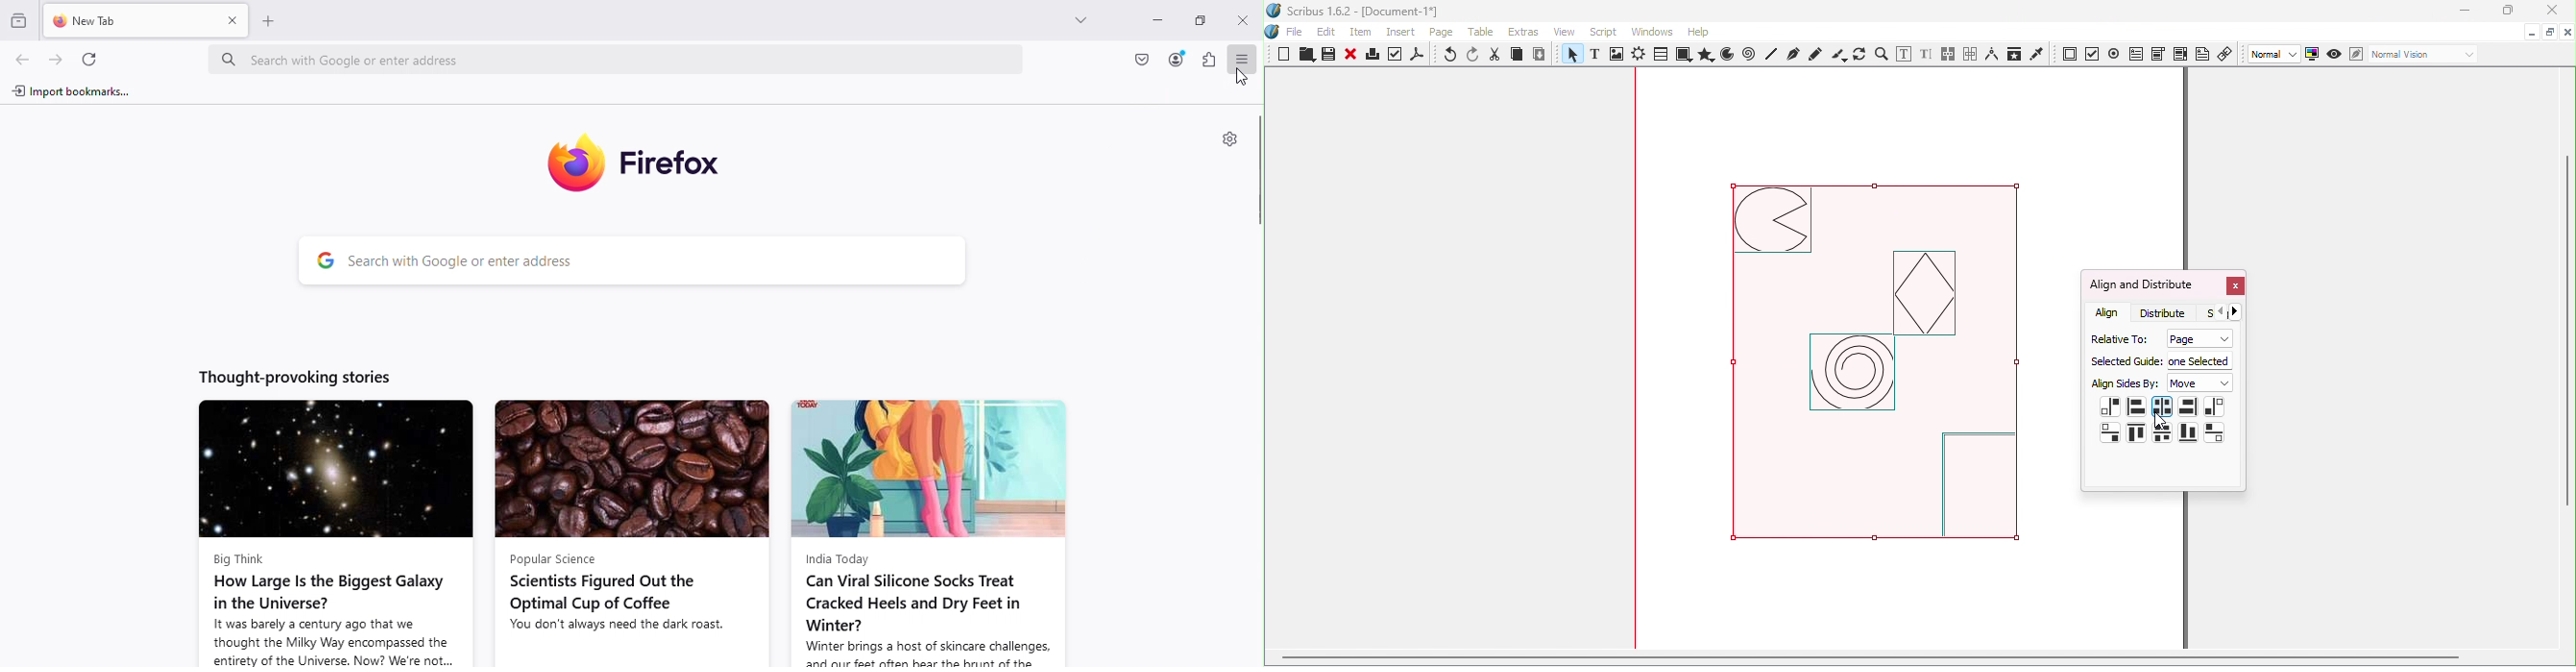  Describe the element at coordinates (1881, 54) in the screenshot. I see `Zoom in or out` at that location.